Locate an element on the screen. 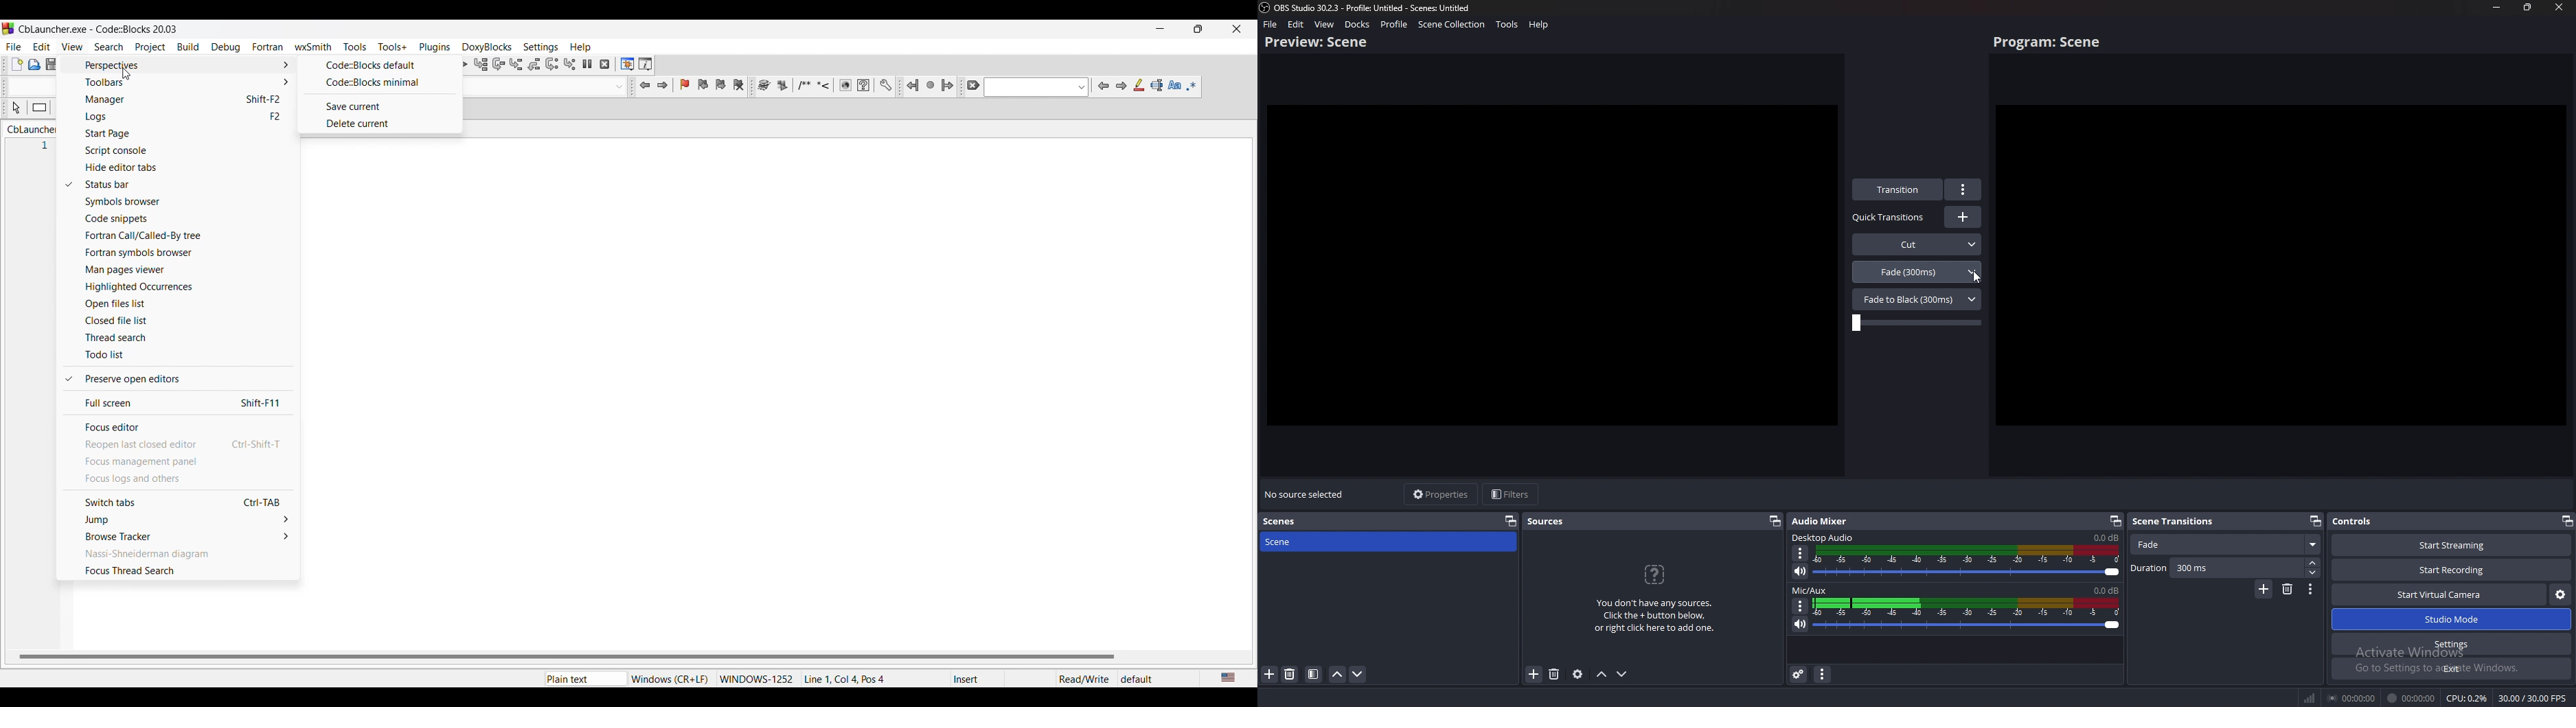  no source selected is located at coordinates (1306, 494).